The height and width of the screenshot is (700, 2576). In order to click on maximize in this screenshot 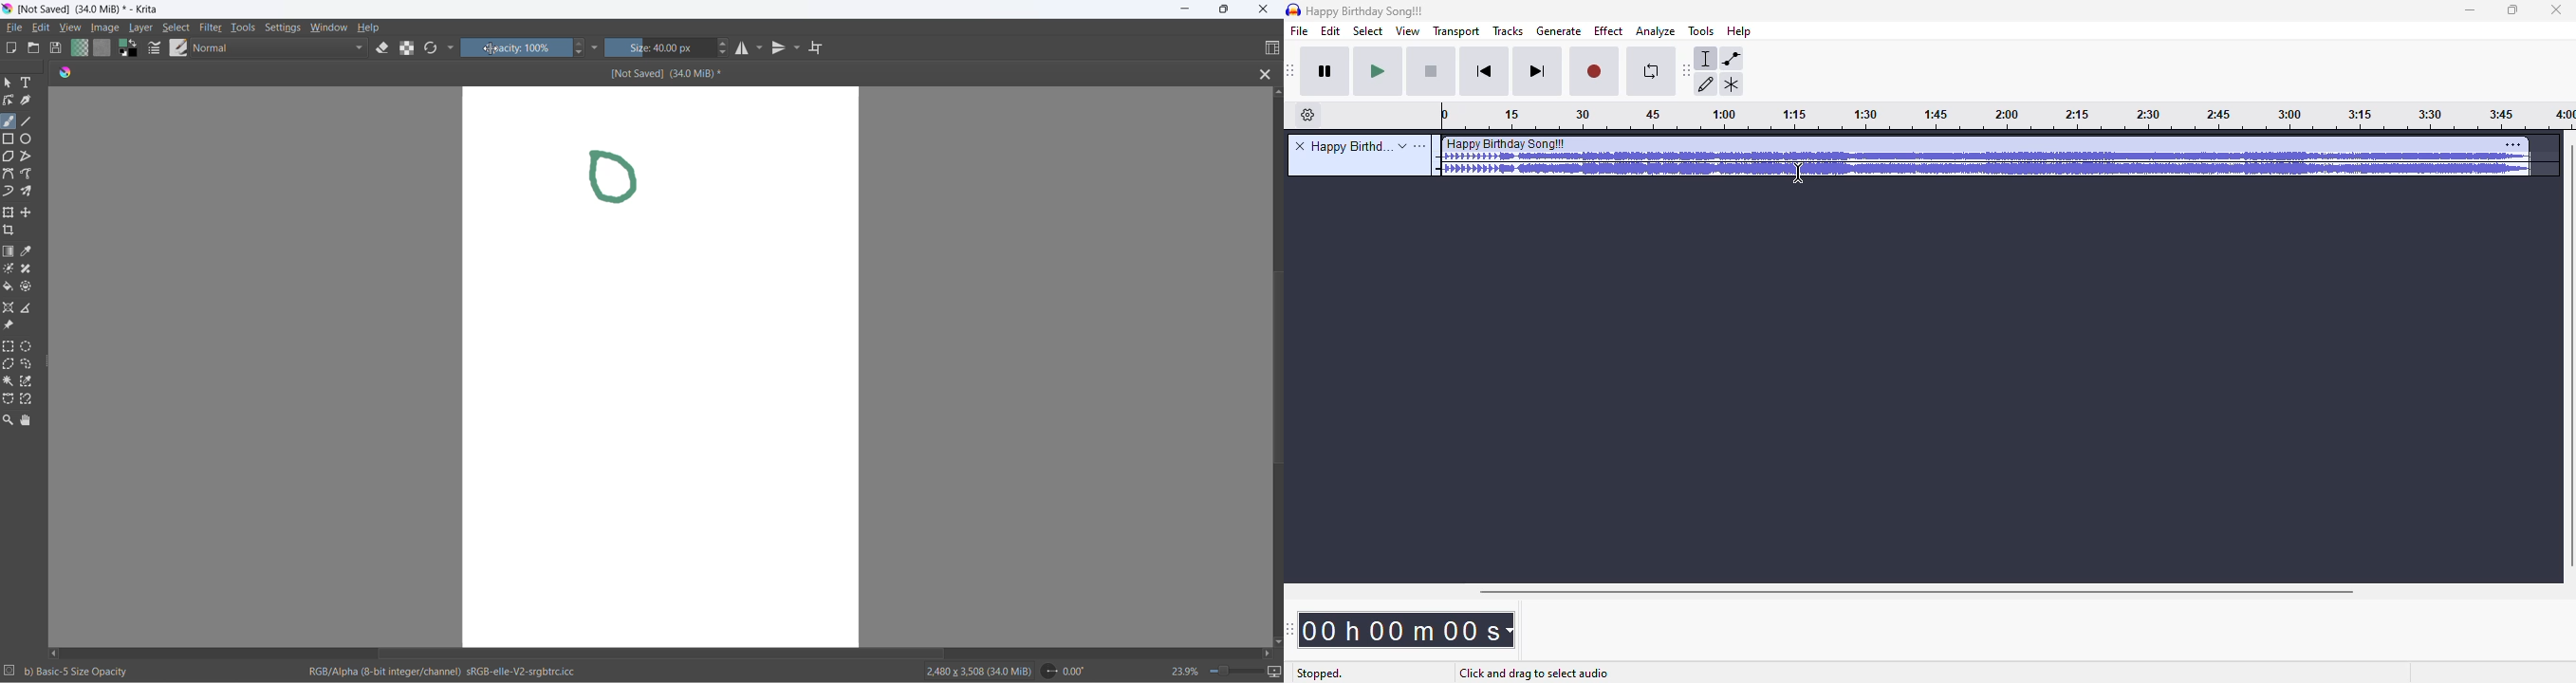, I will do `click(2513, 10)`.